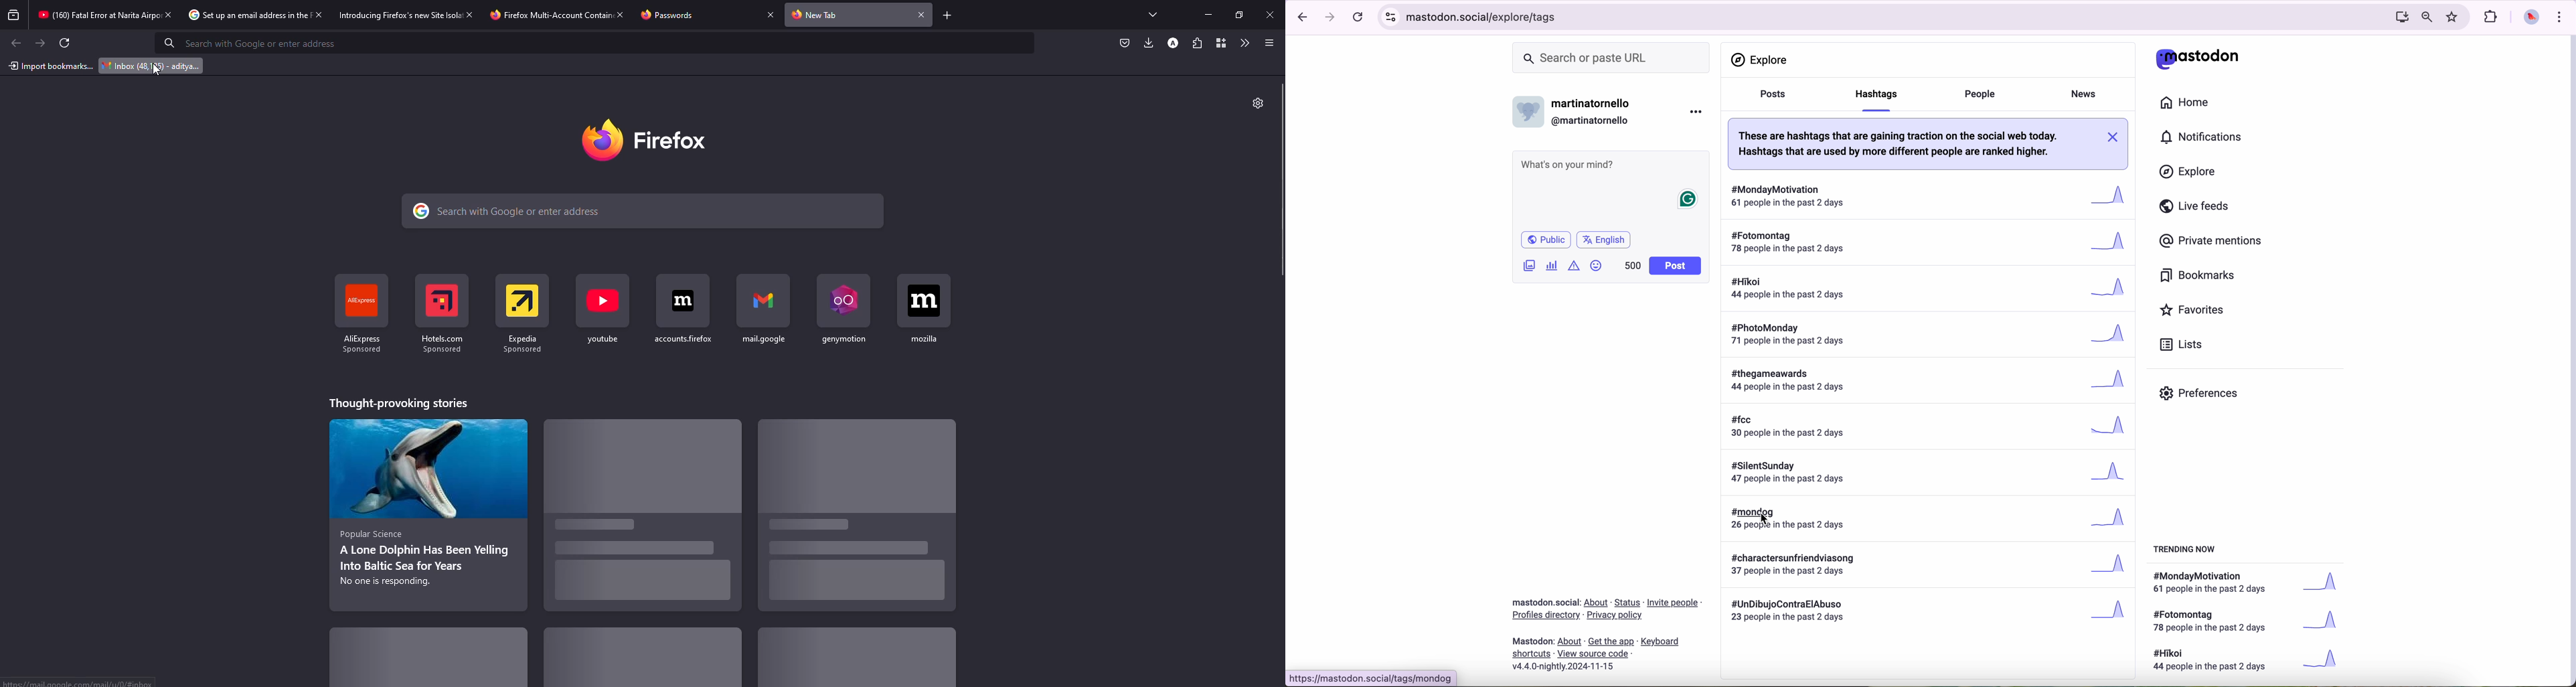  I want to click on search bar, so click(1613, 57).